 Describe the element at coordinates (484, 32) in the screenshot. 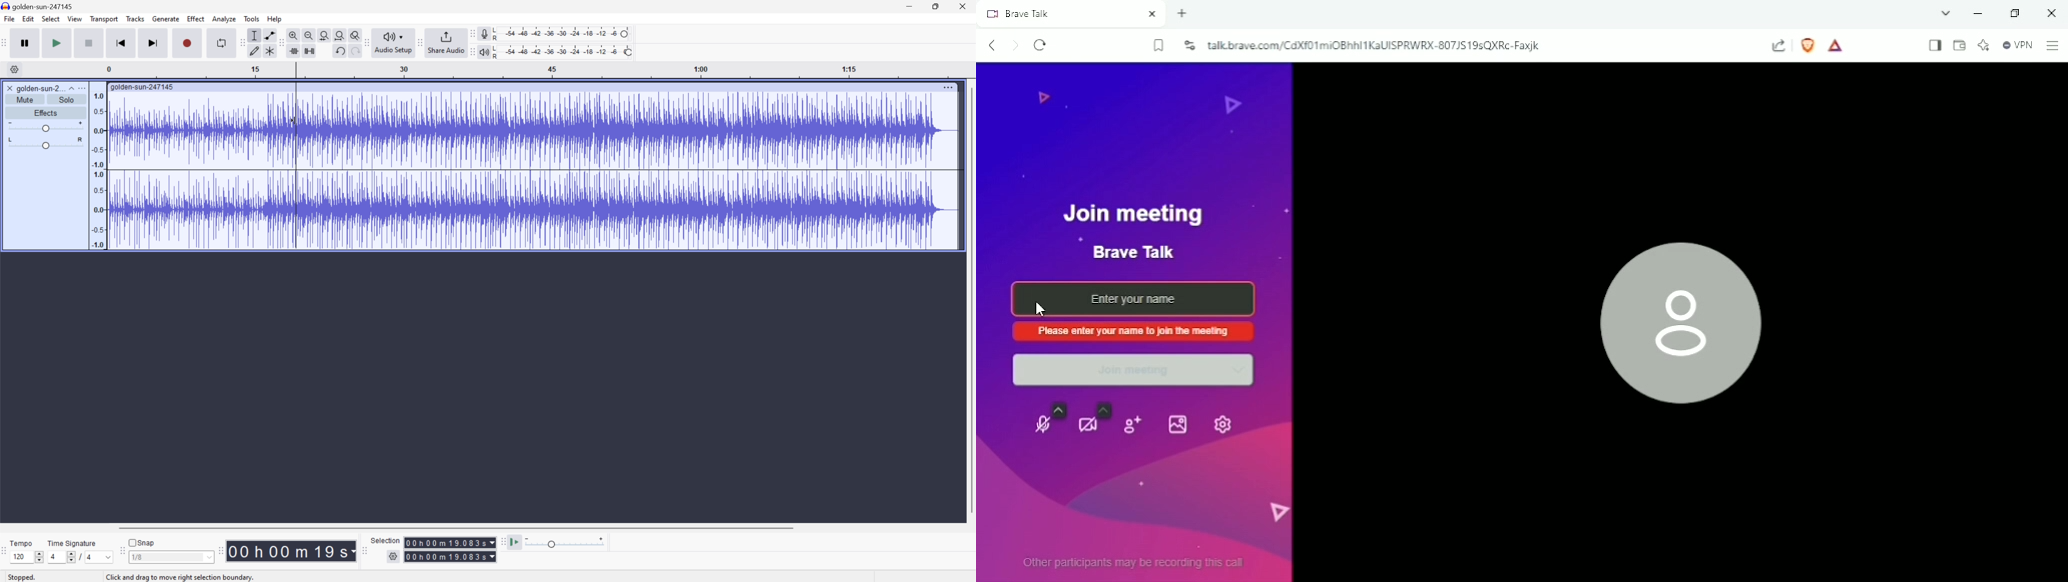

I see `Record Meter ` at that location.